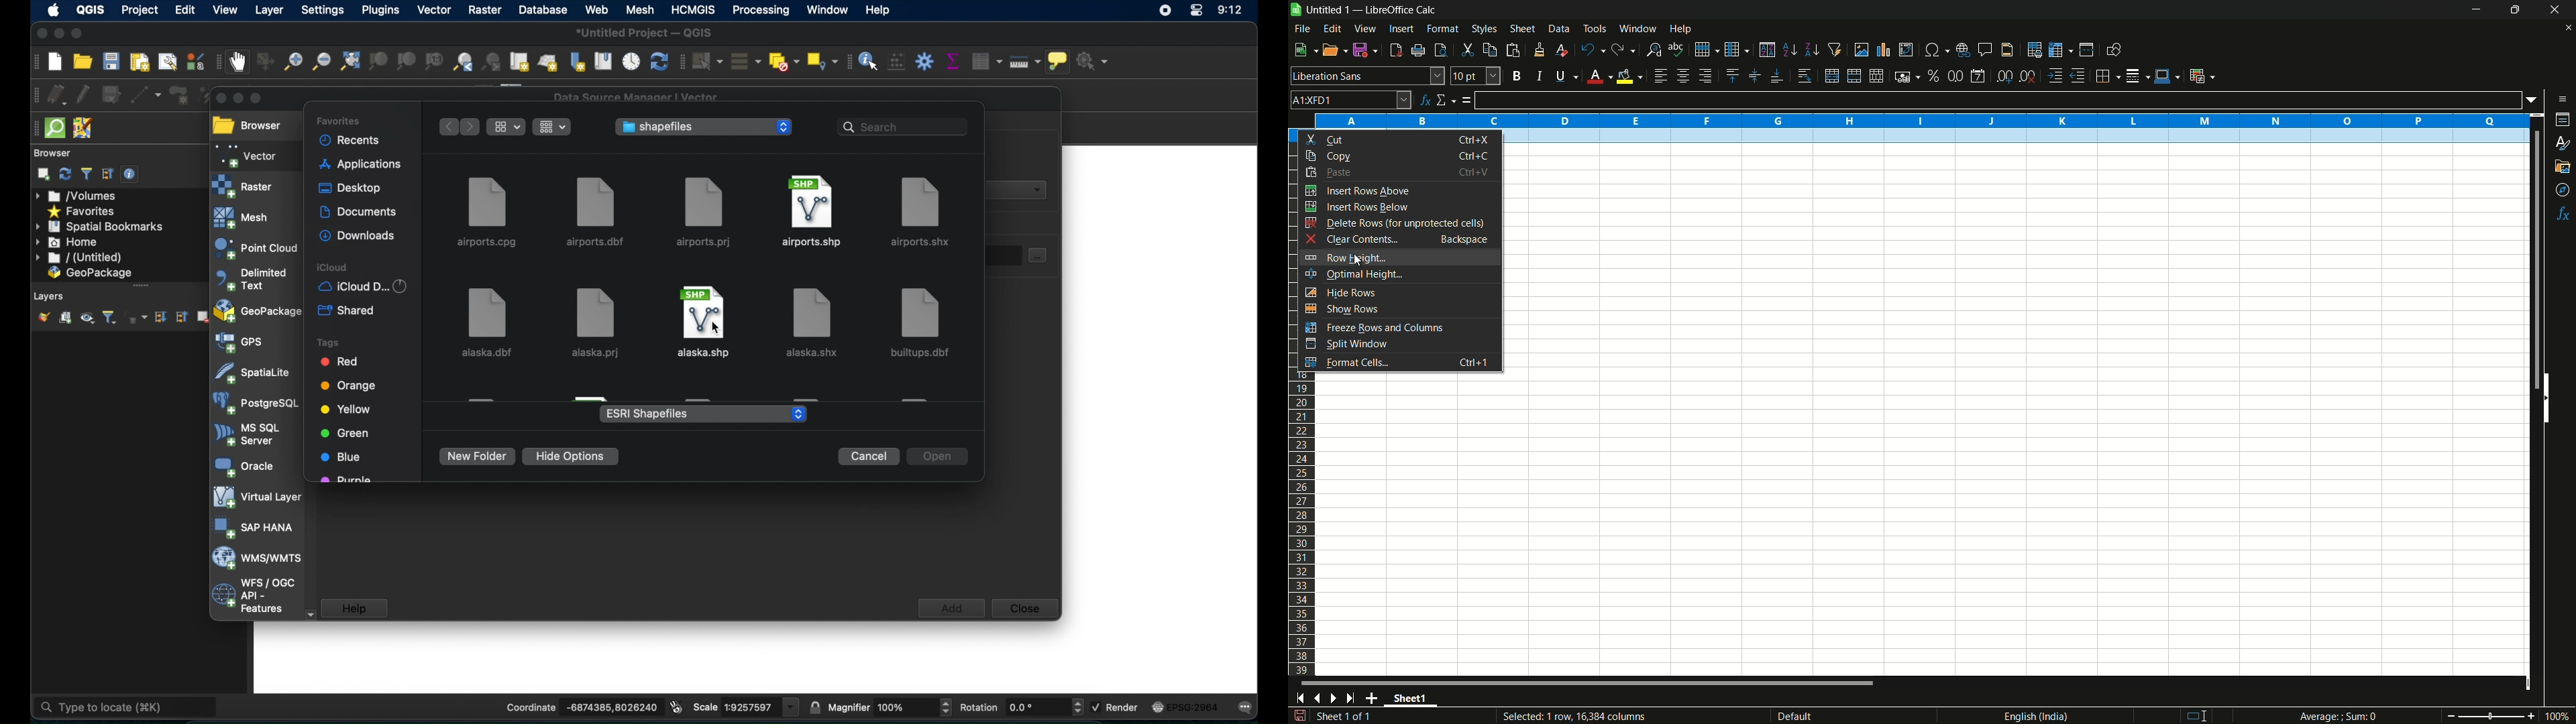 This screenshot has height=728, width=2576. What do you see at coordinates (2535, 99) in the screenshot?
I see `formula input options` at bounding box center [2535, 99].